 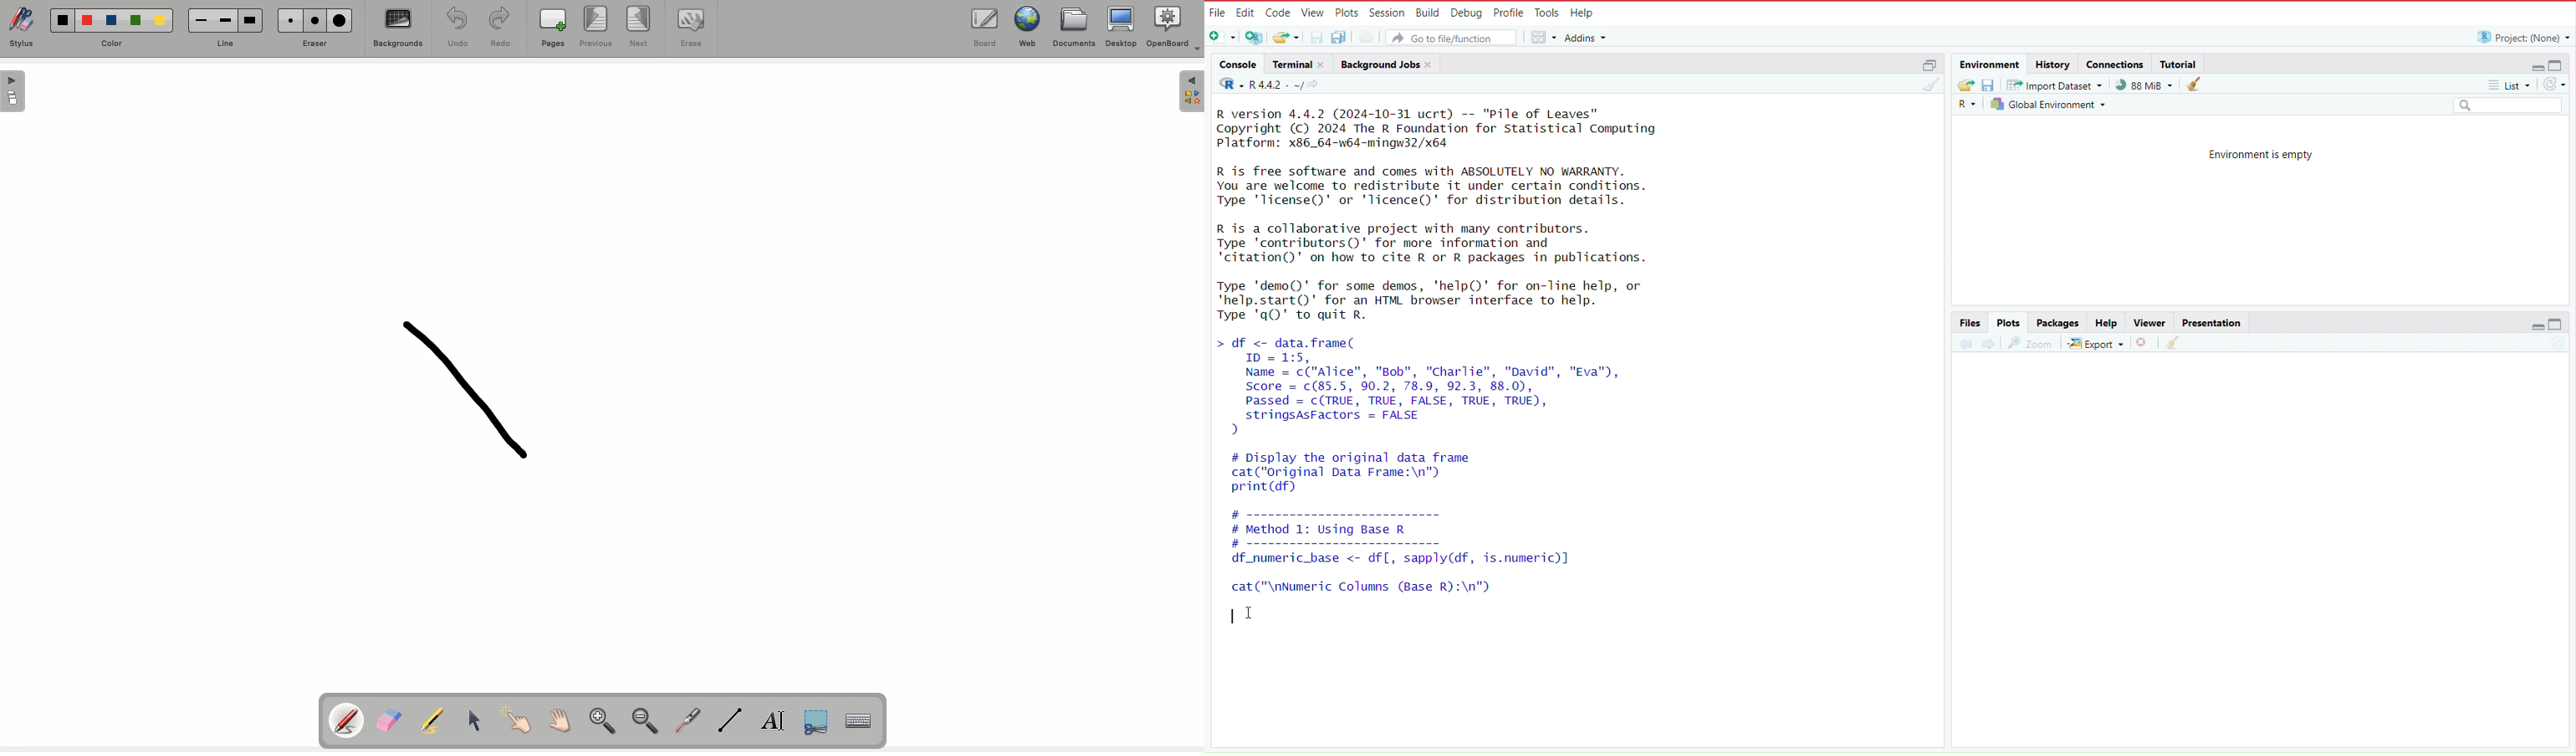 What do you see at coordinates (1436, 187) in the screenshot?
I see `R is free software and comes with ABSOLUTELY NO WARRANTY.
You are welcome to redistribute it under certain conditions.
Type 'licenseQ' or 'lTicence()' for distribution details.` at bounding box center [1436, 187].